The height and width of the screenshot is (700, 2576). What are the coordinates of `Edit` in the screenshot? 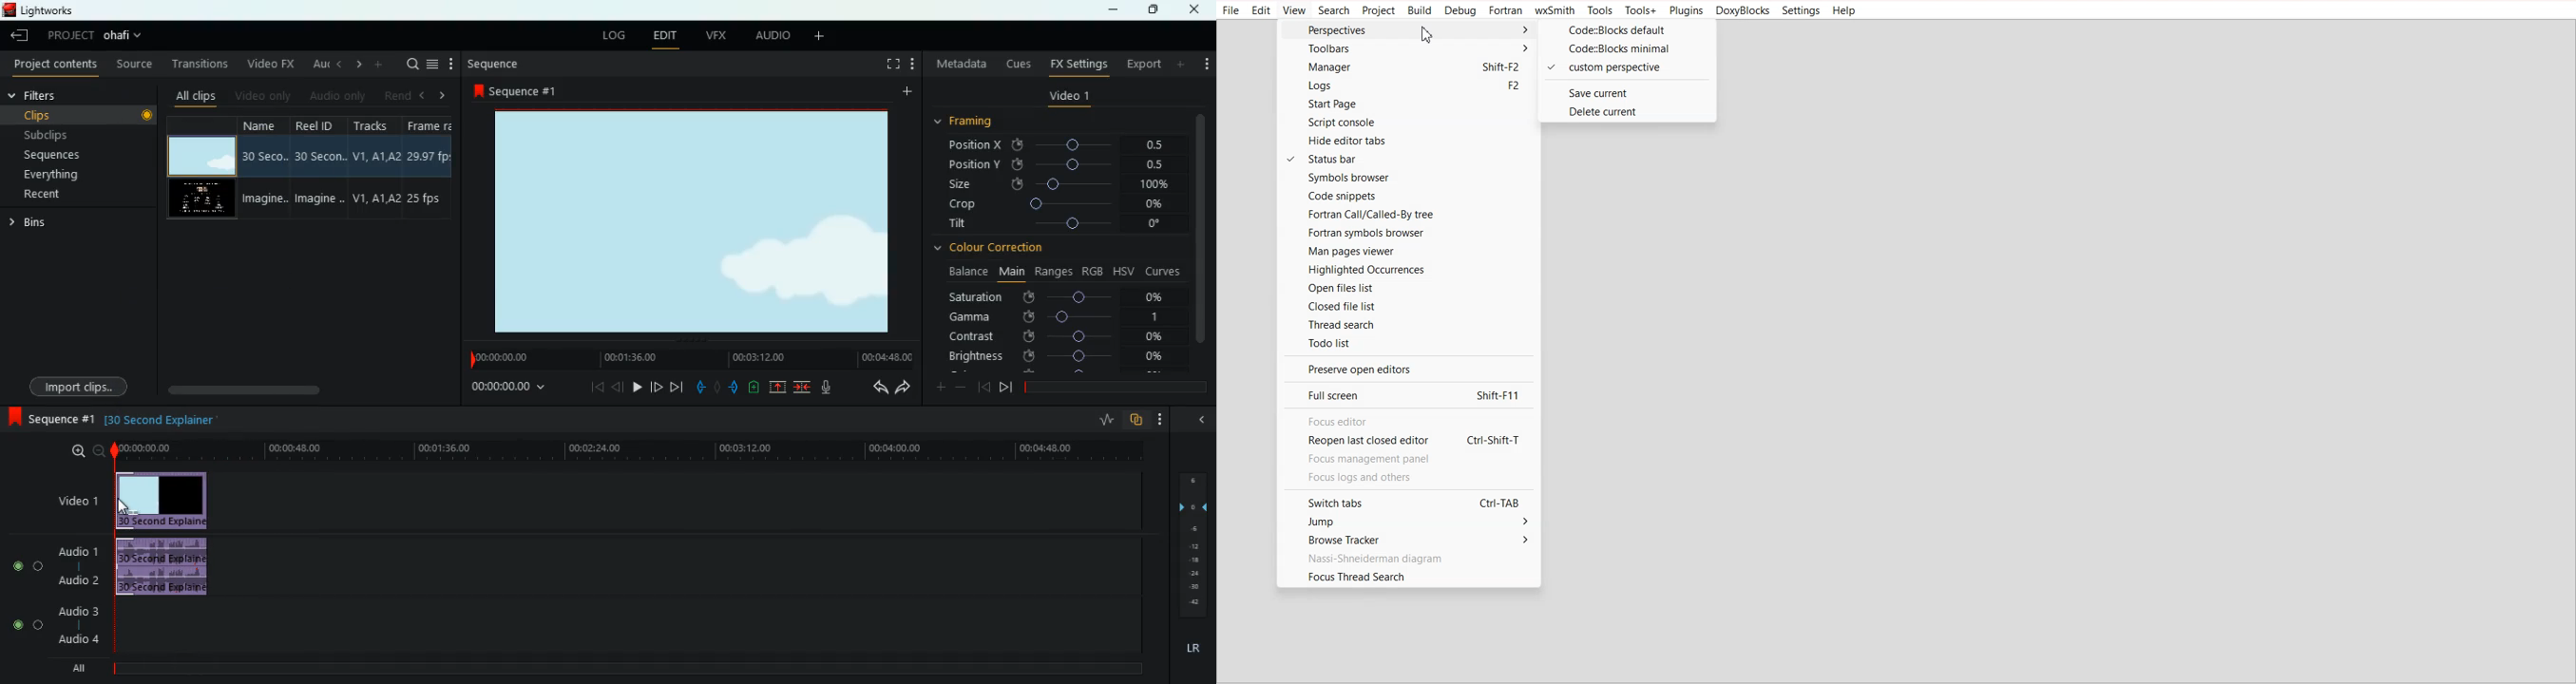 It's located at (1262, 11).